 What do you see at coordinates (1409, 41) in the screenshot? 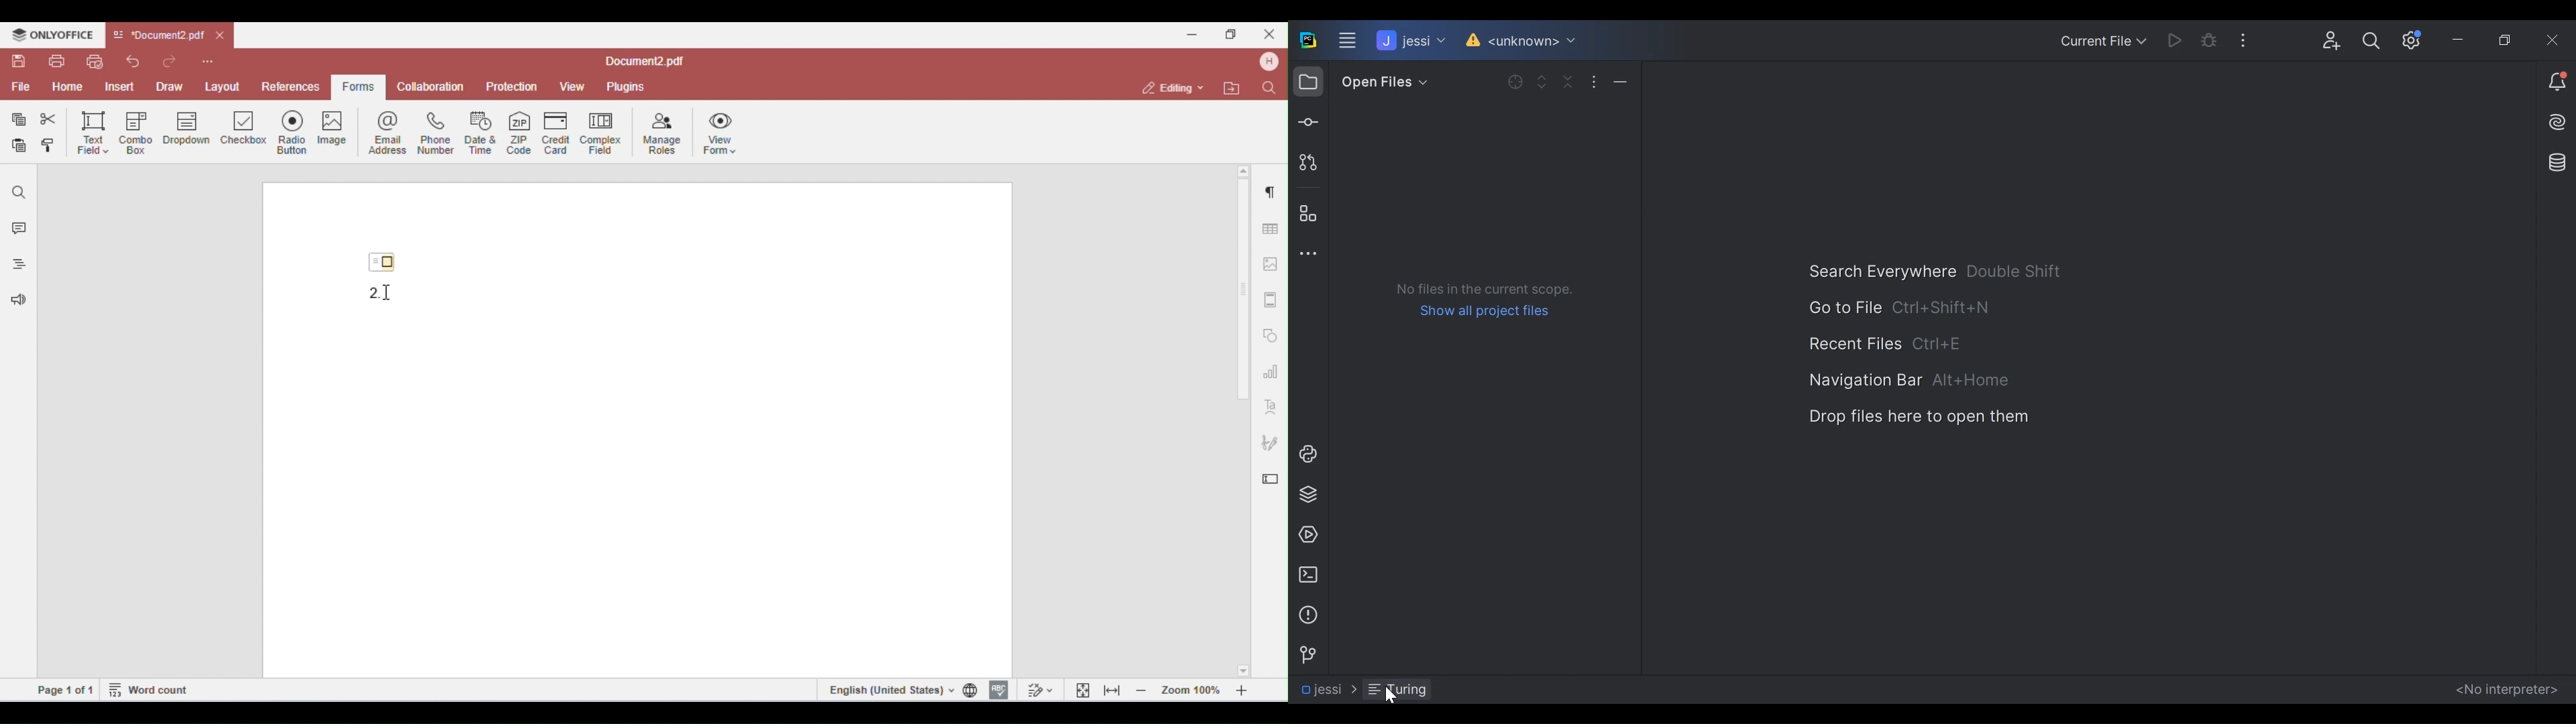
I see `Project Name` at bounding box center [1409, 41].